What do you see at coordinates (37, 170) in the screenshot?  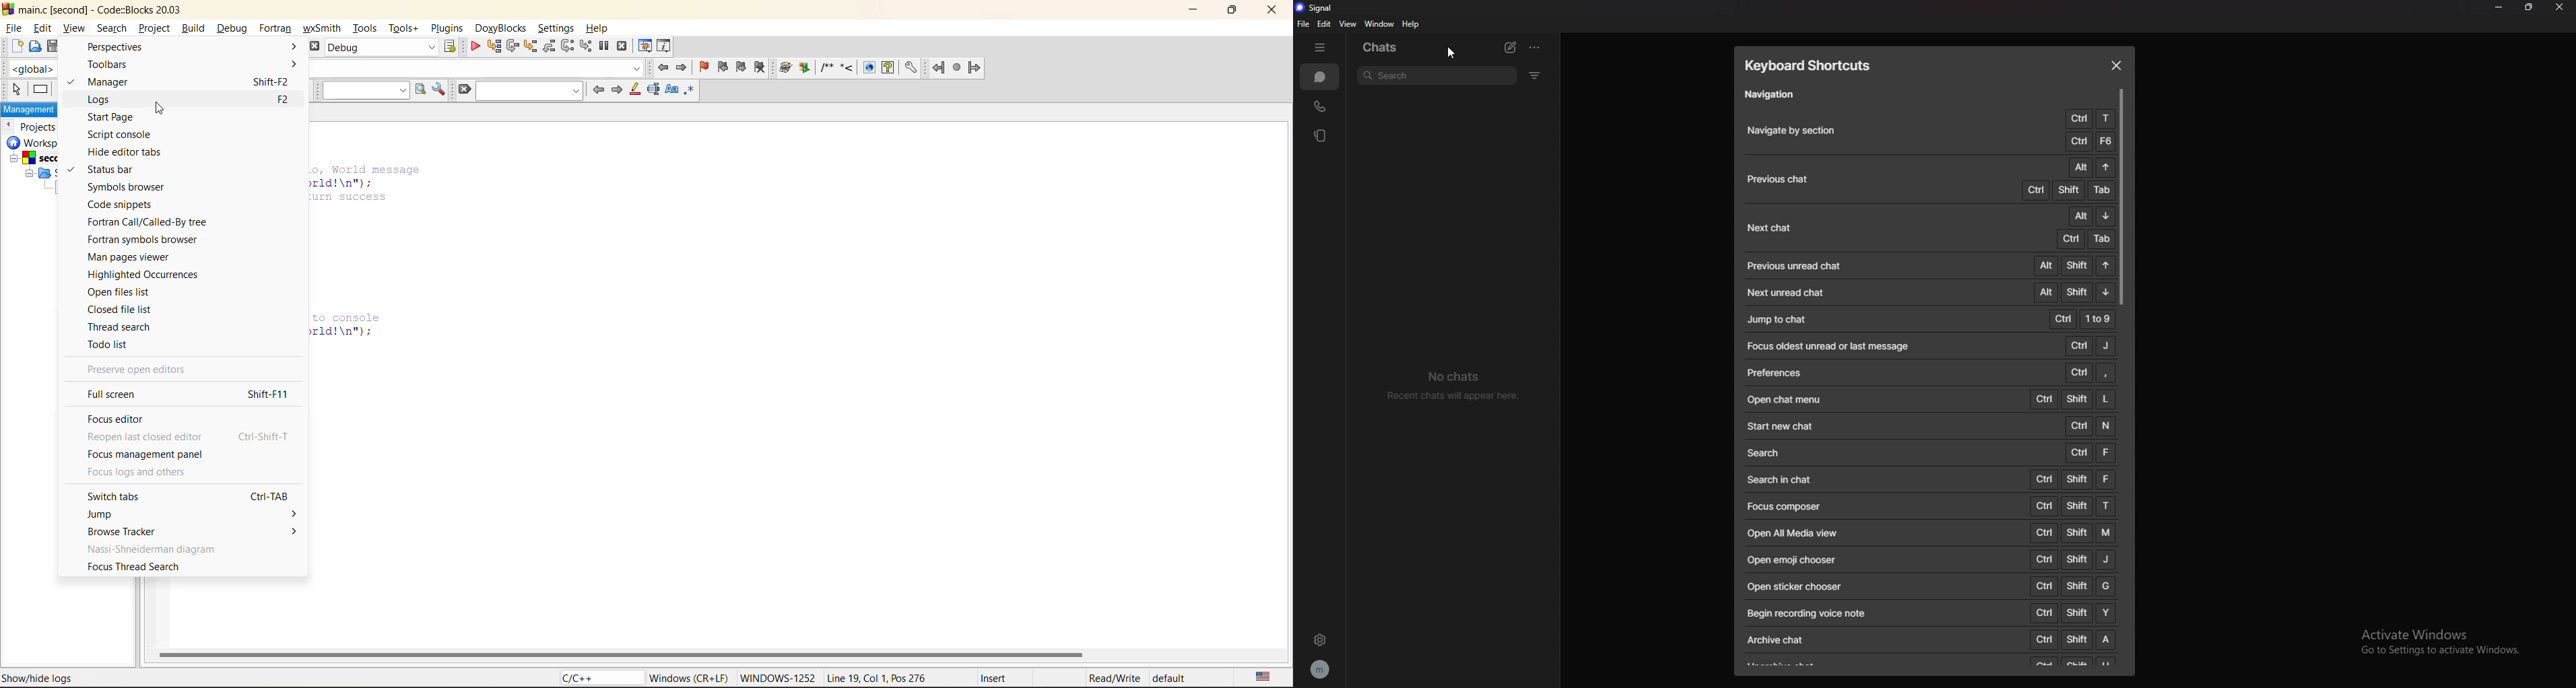 I see `workspace info` at bounding box center [37, 170].